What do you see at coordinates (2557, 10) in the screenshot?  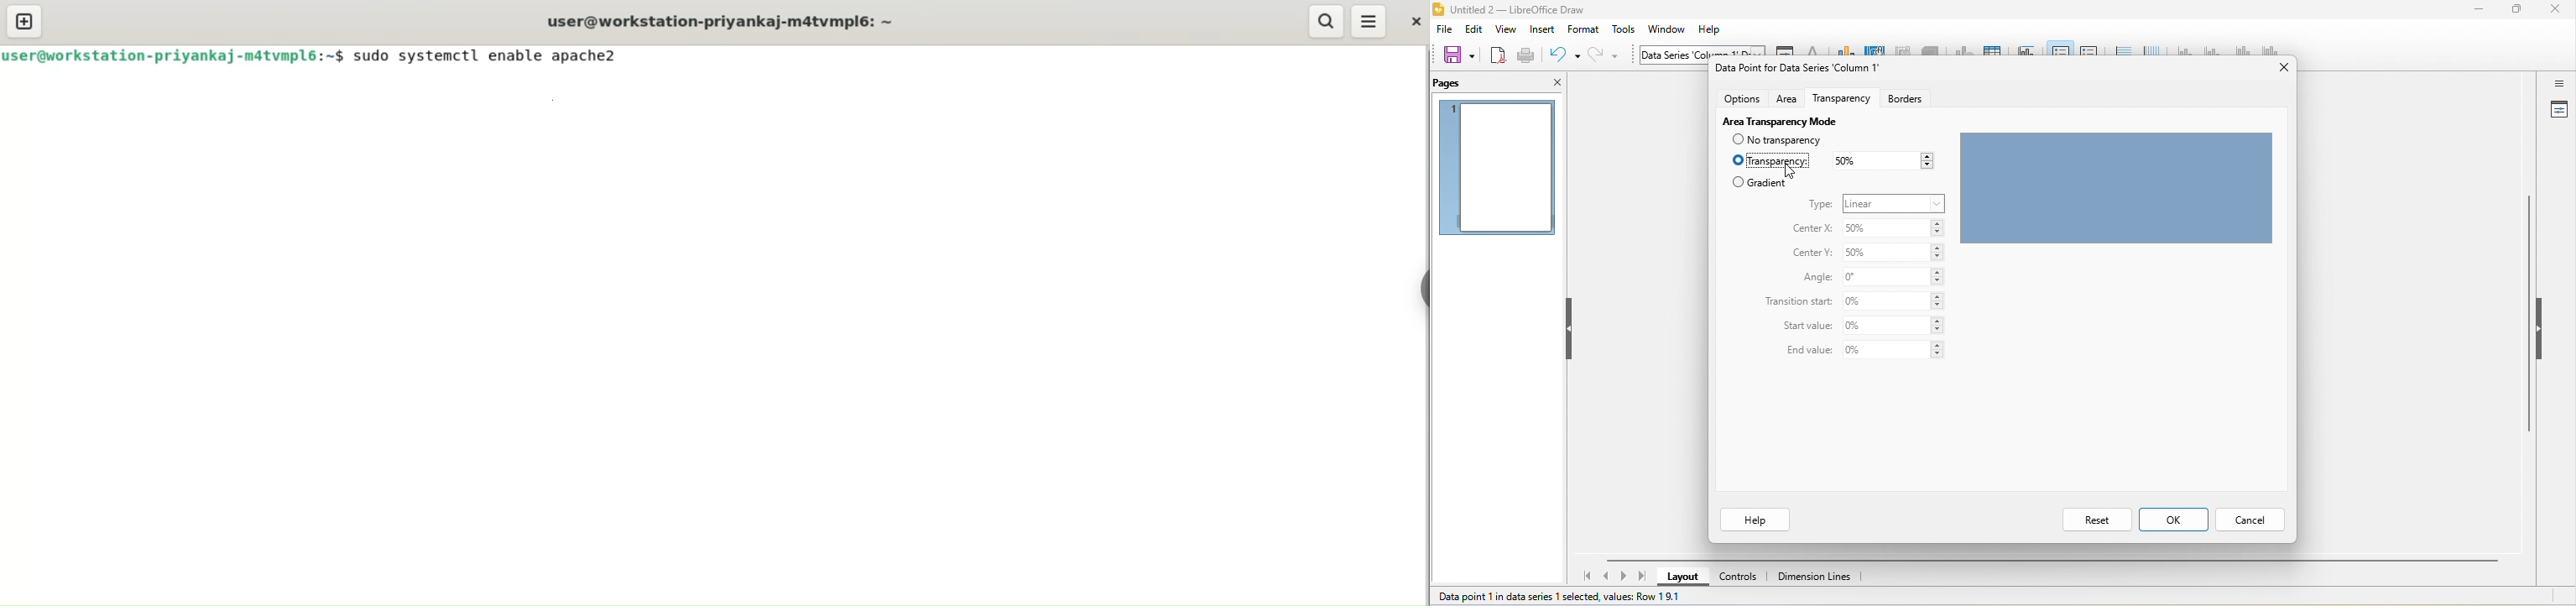 I see `close` at bounding box center [2557, 10].